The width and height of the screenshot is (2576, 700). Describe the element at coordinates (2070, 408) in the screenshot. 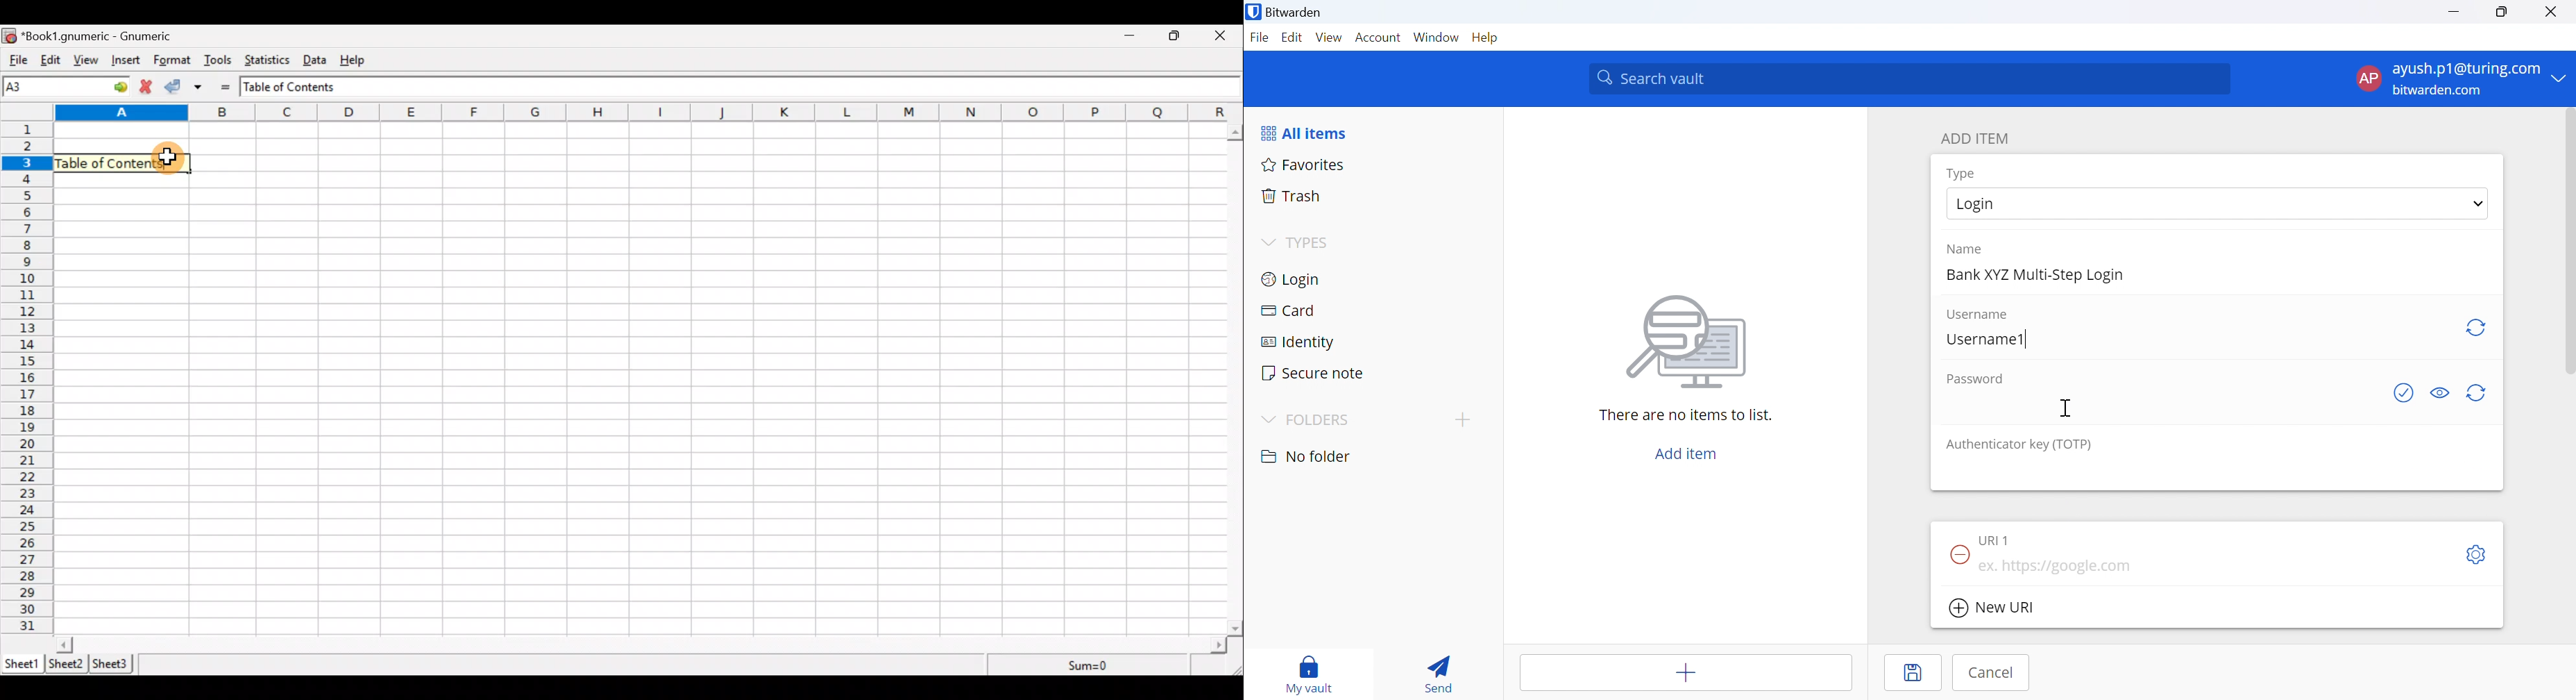

I see `Cursor` at that location.